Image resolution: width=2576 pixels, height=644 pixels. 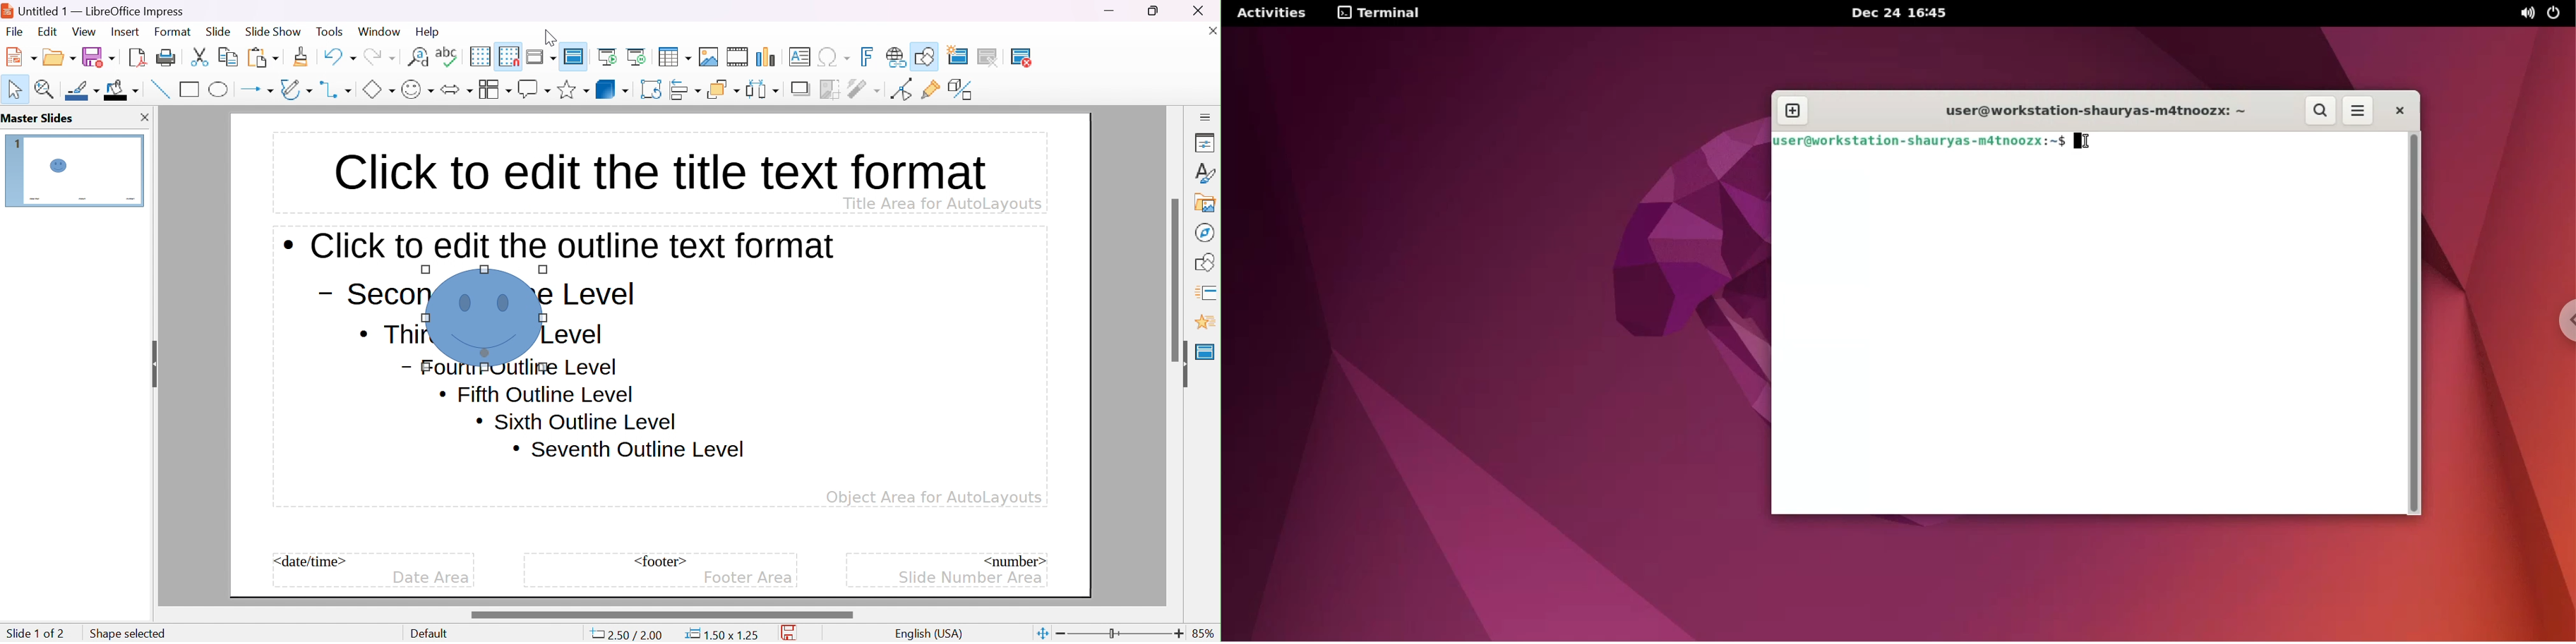 I want to click on curves and polygons, so click(x=296, y=89).